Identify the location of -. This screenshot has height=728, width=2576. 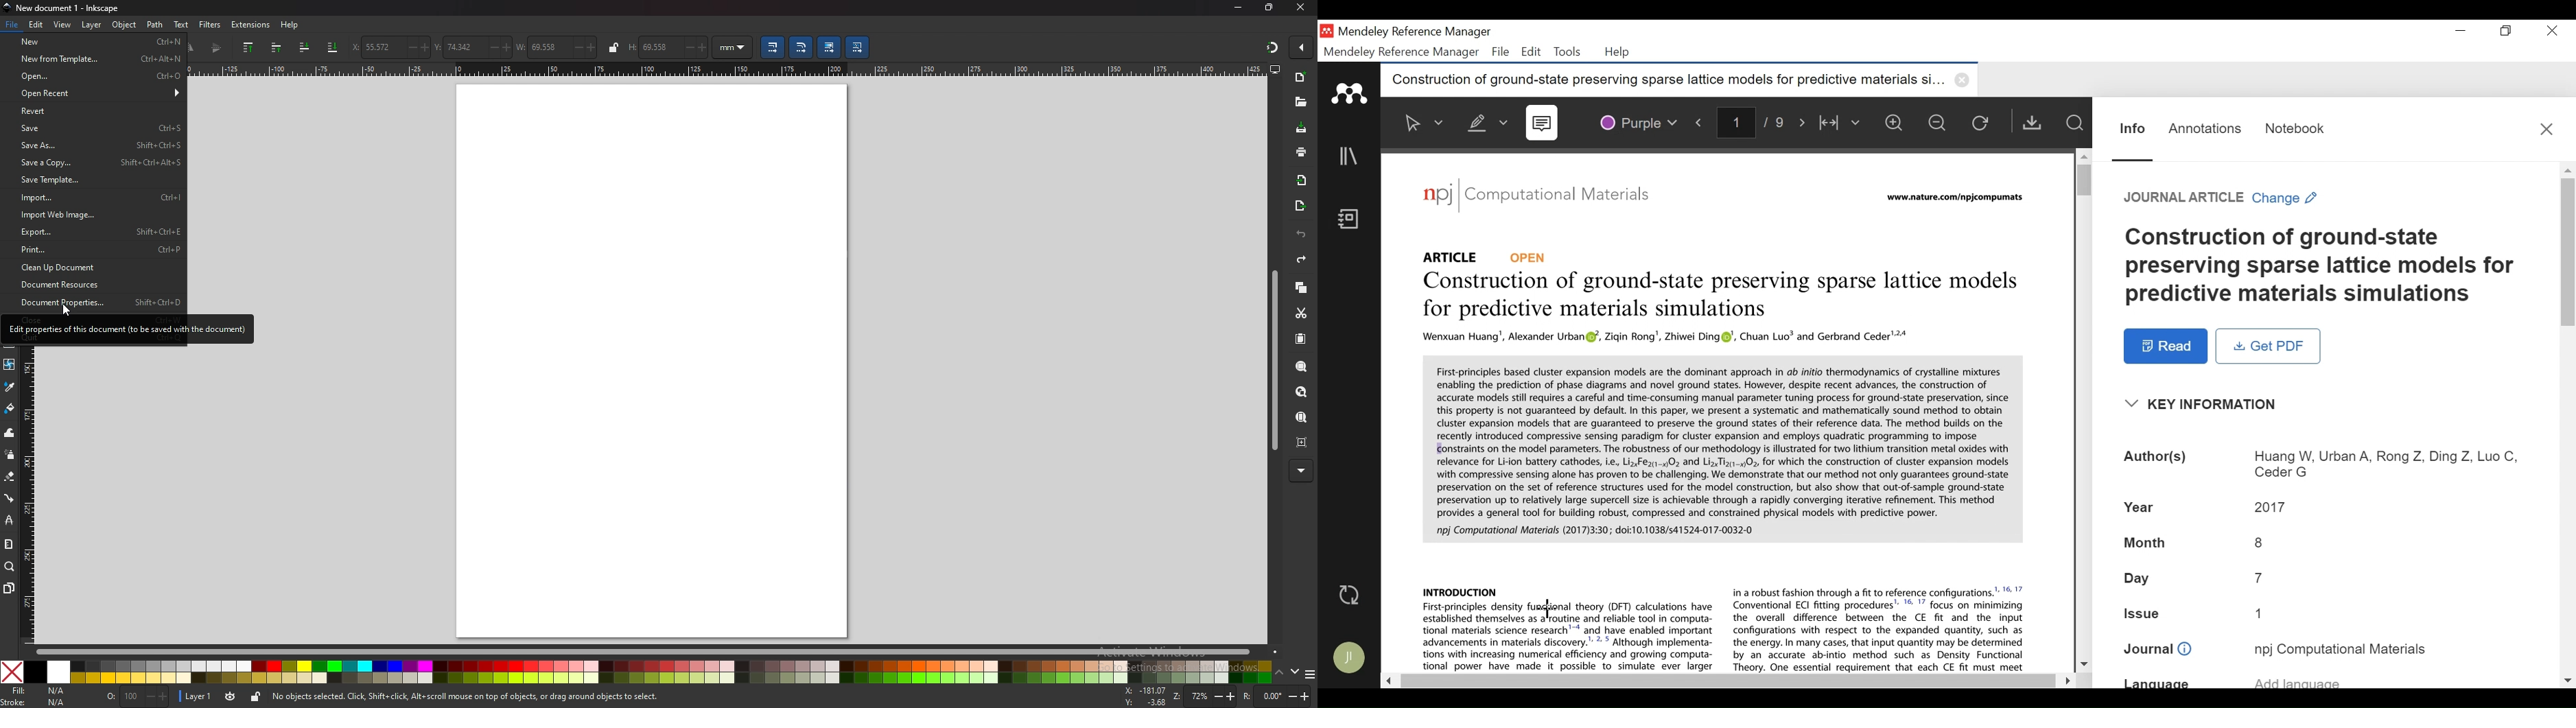
(688, 48).